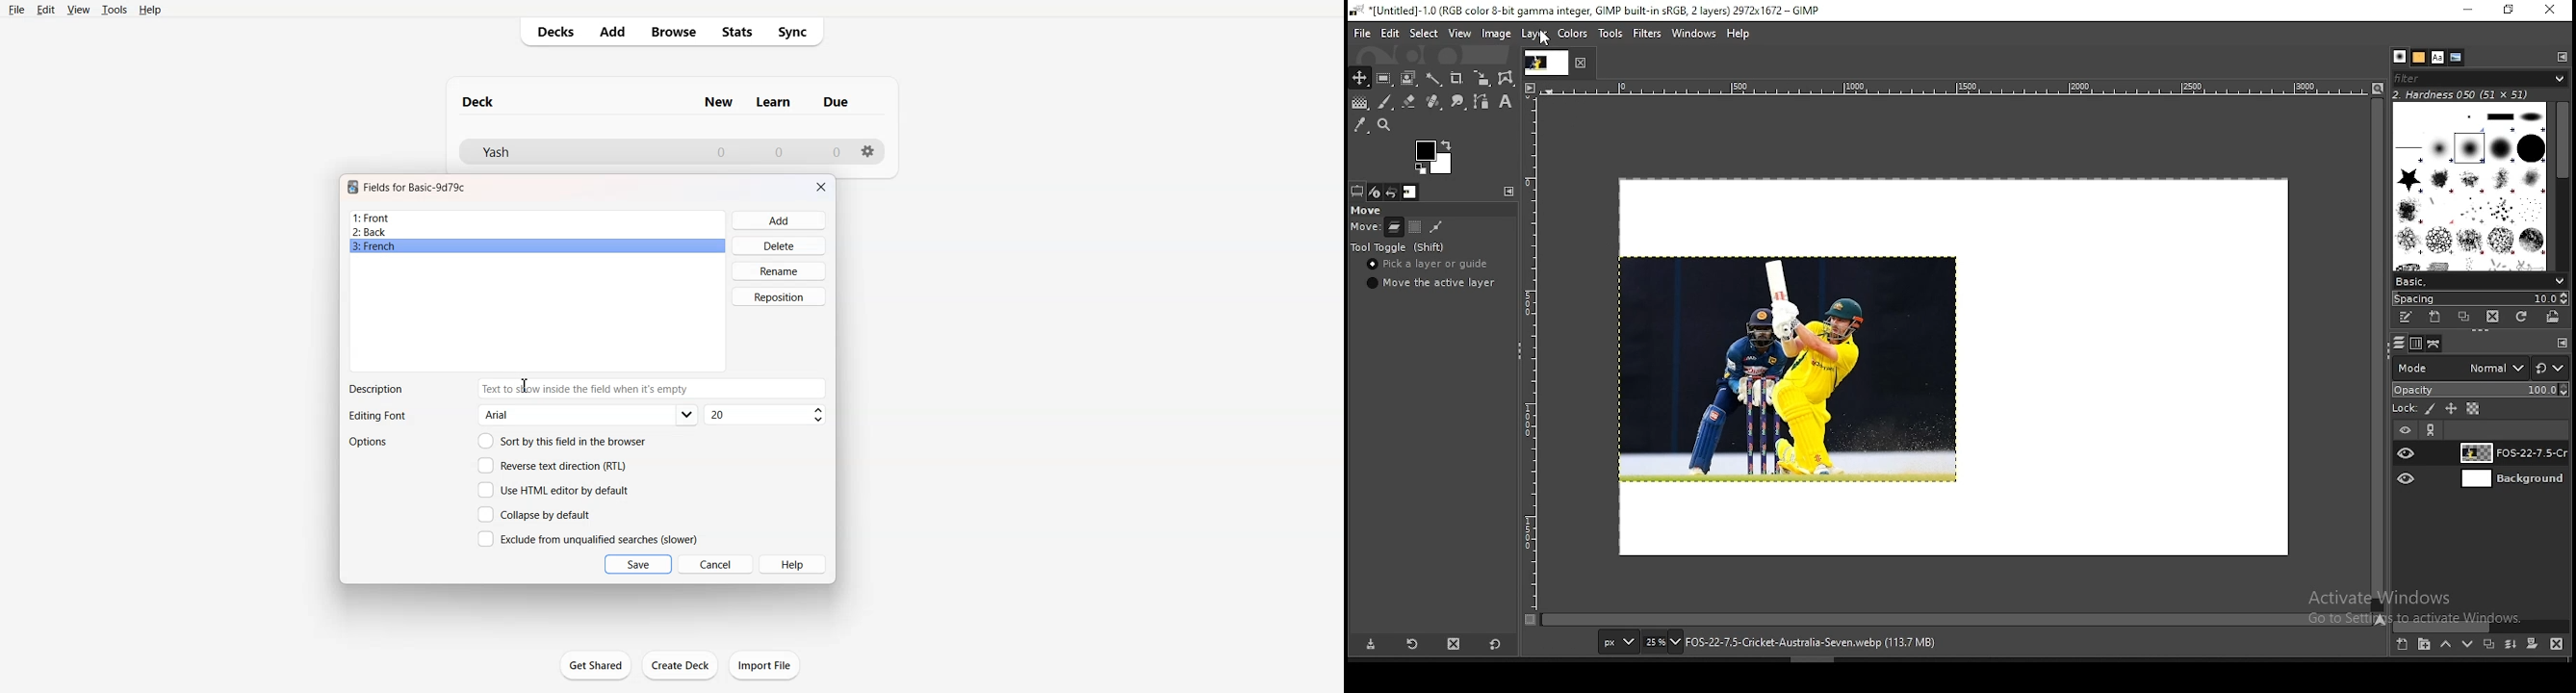  What do you see at coordinates (1455, 102) in the screenshot?
I see `smudge tool` at bounding box center [1455, 102].